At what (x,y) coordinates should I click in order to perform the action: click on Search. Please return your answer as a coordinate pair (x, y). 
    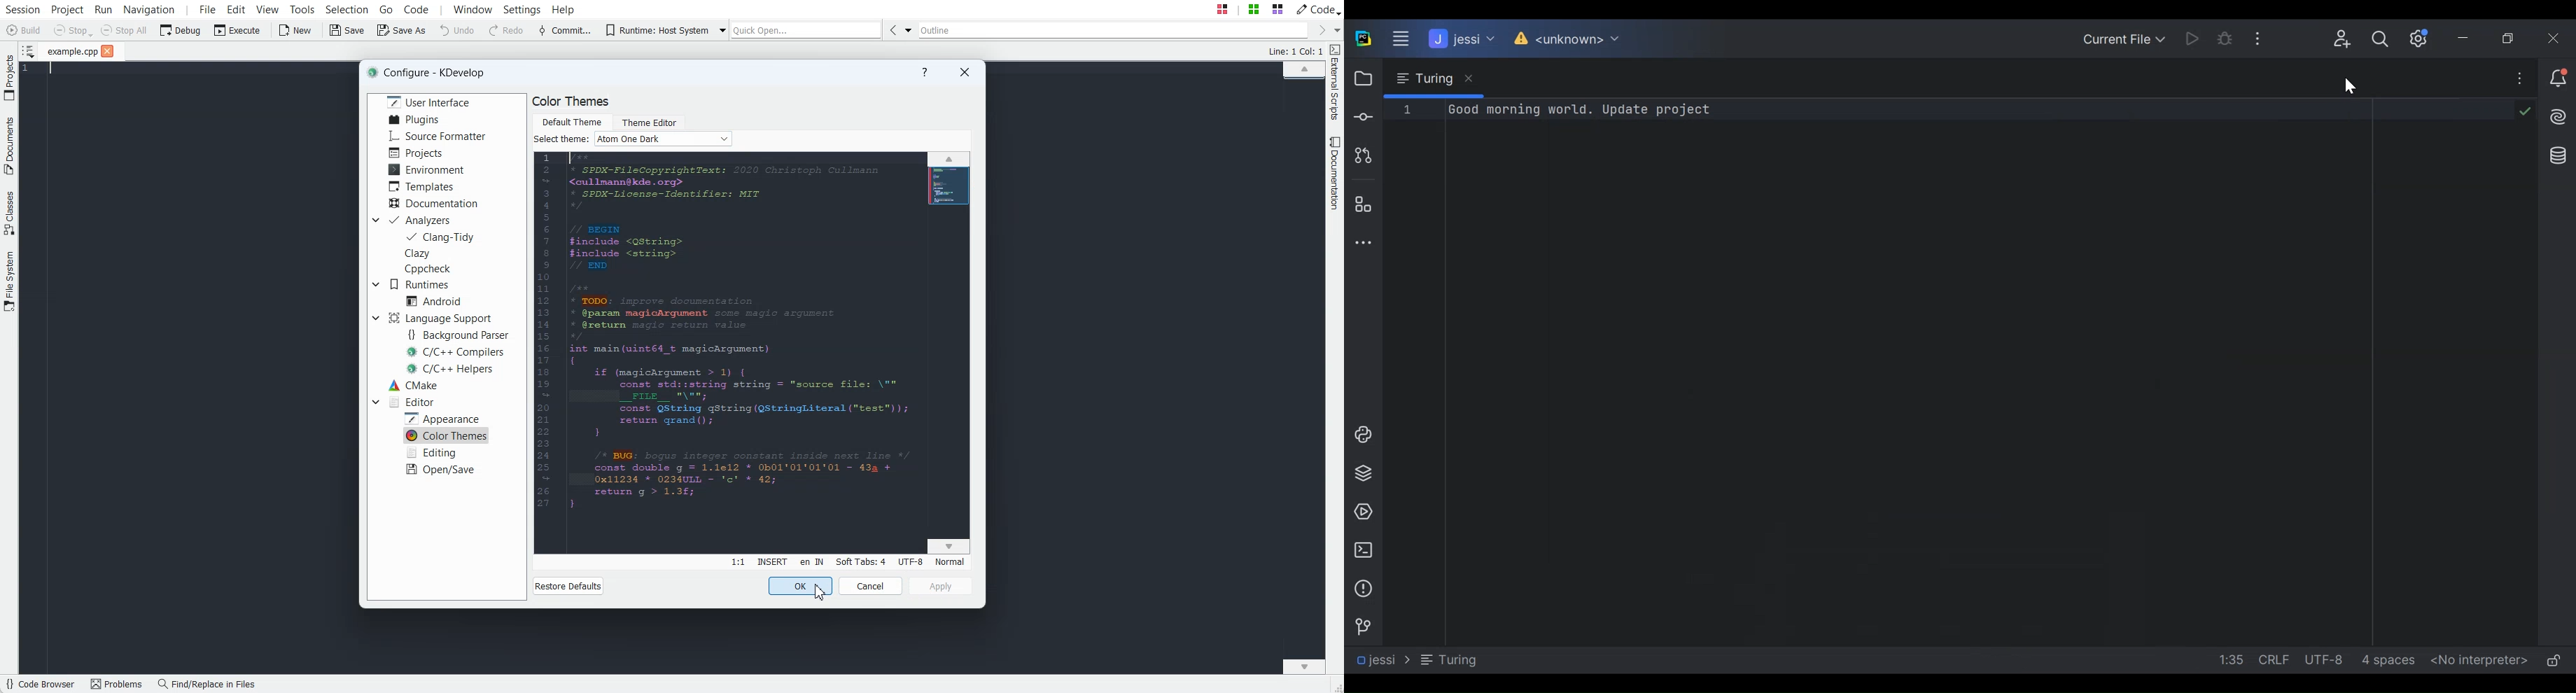
    Looking at the image, I should click on (2386, 40).